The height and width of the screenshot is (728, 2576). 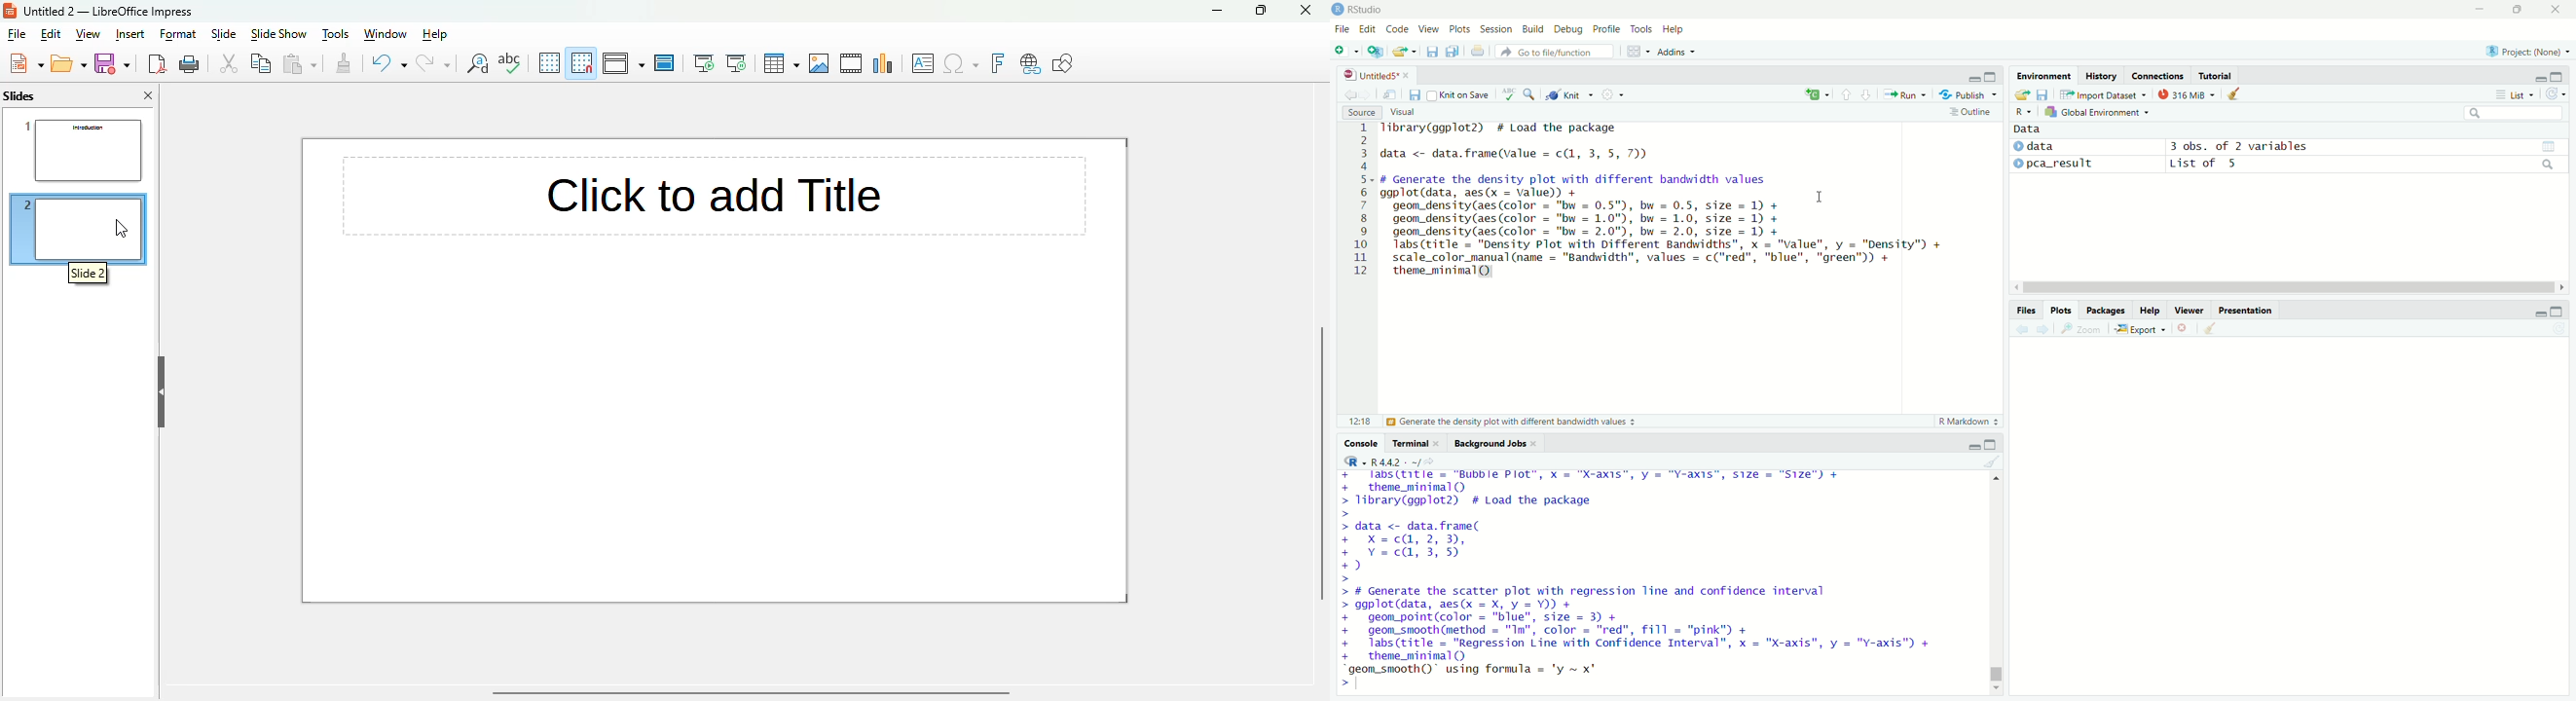 What do you see at coordinates (2026, 310) in the screenshot?
I see `Files` at bounding box center [2026, 310].